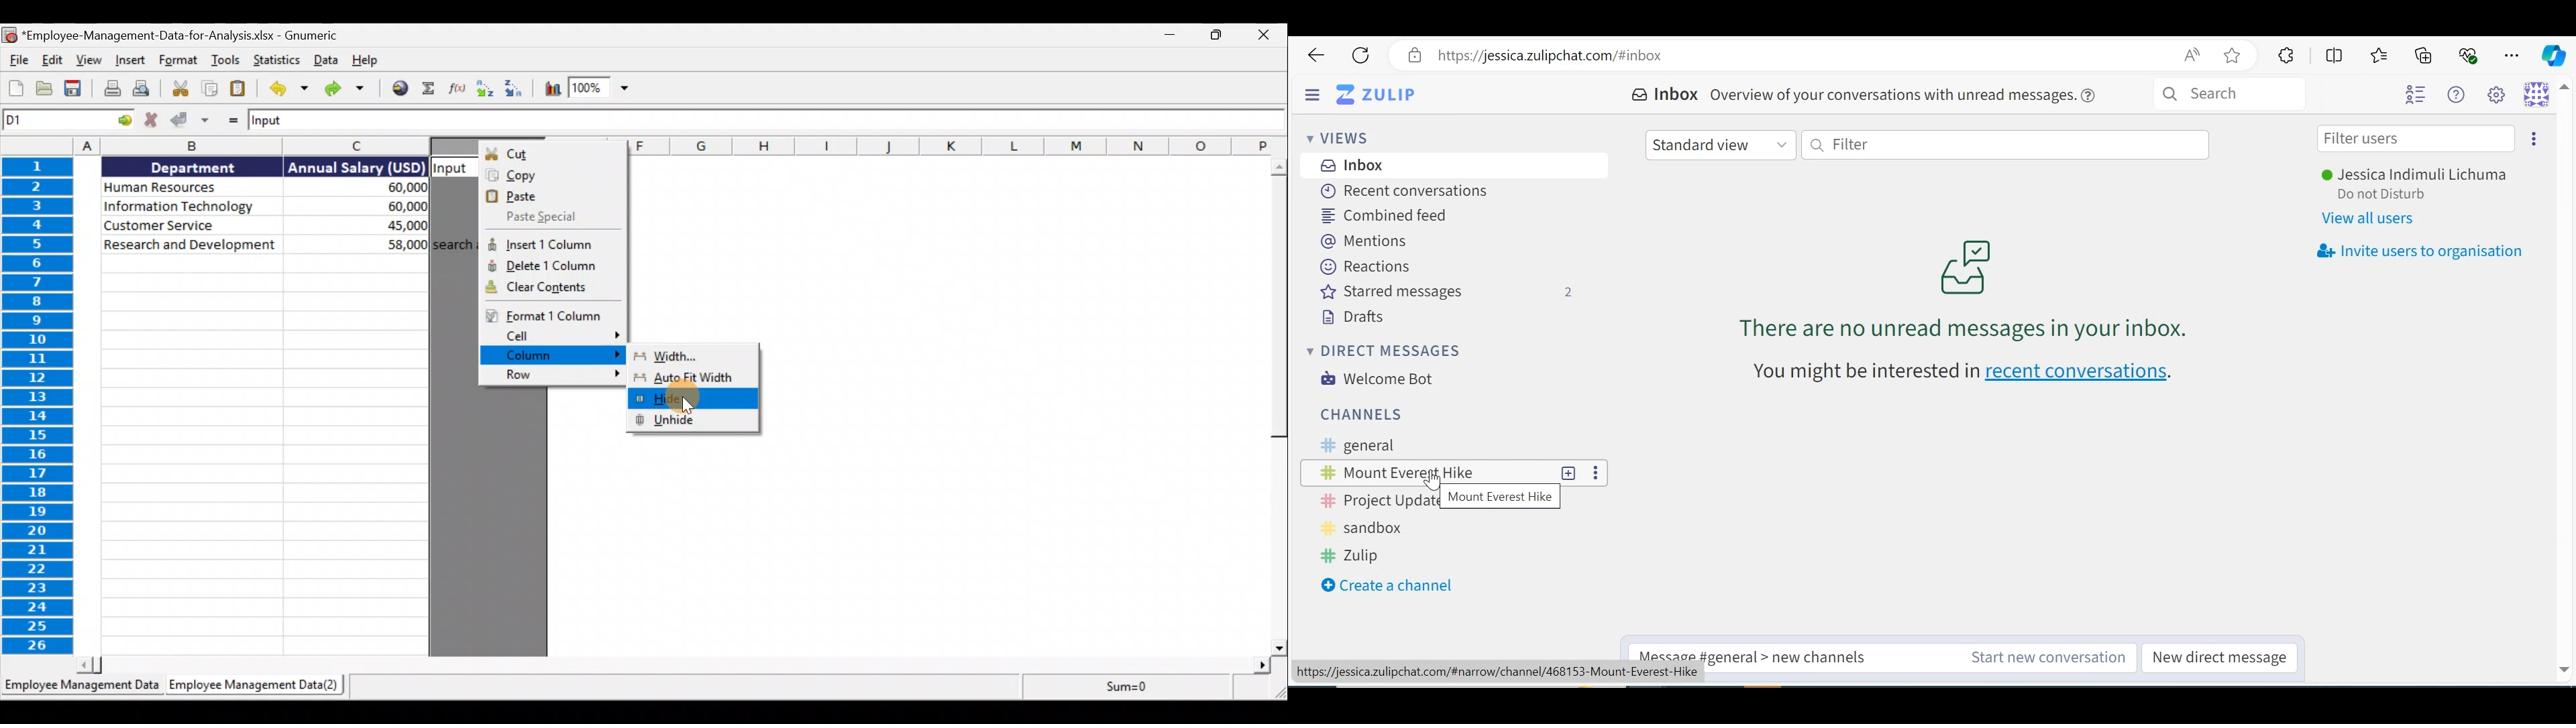 This screenshot has height=728, width=2576. What do you see at coordinates (2418, 252) in the screenshot?
I see `Invite user to oragnisation` at bounding box center [2418, 252].